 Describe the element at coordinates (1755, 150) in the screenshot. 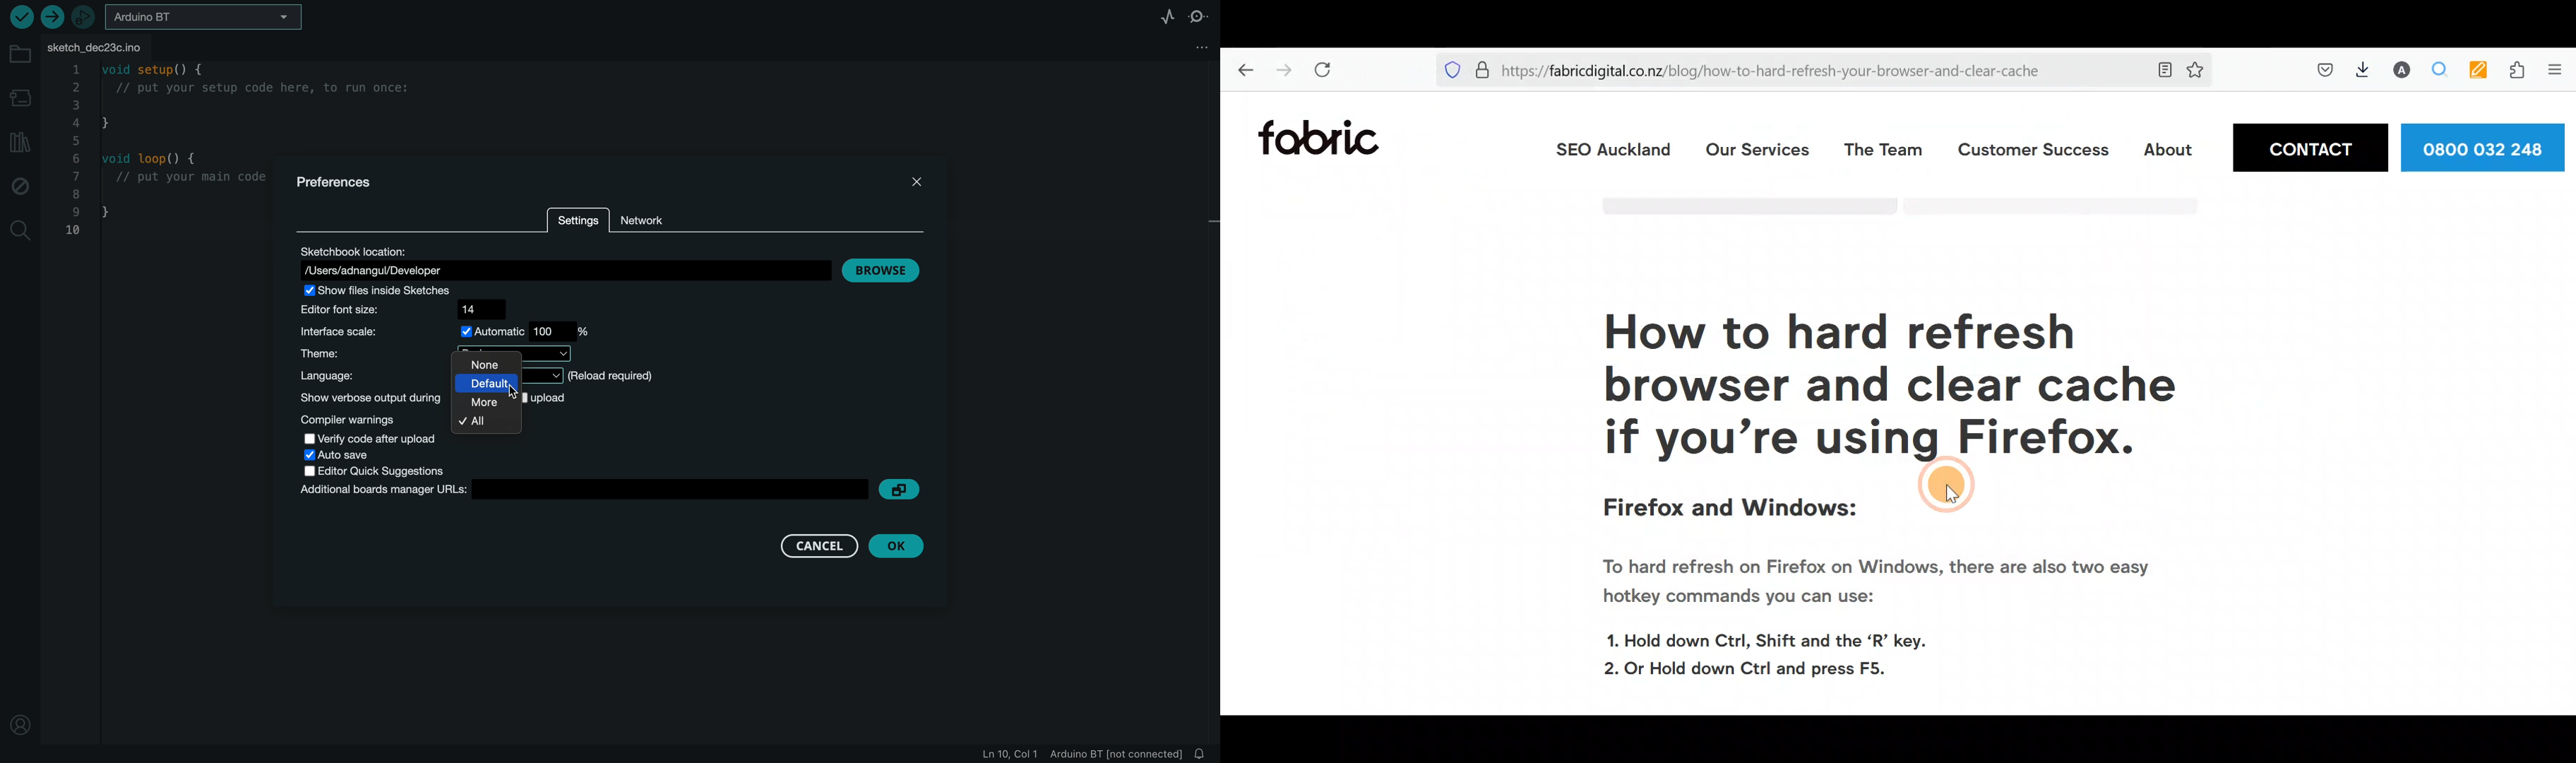

I see `Our services` at that location.